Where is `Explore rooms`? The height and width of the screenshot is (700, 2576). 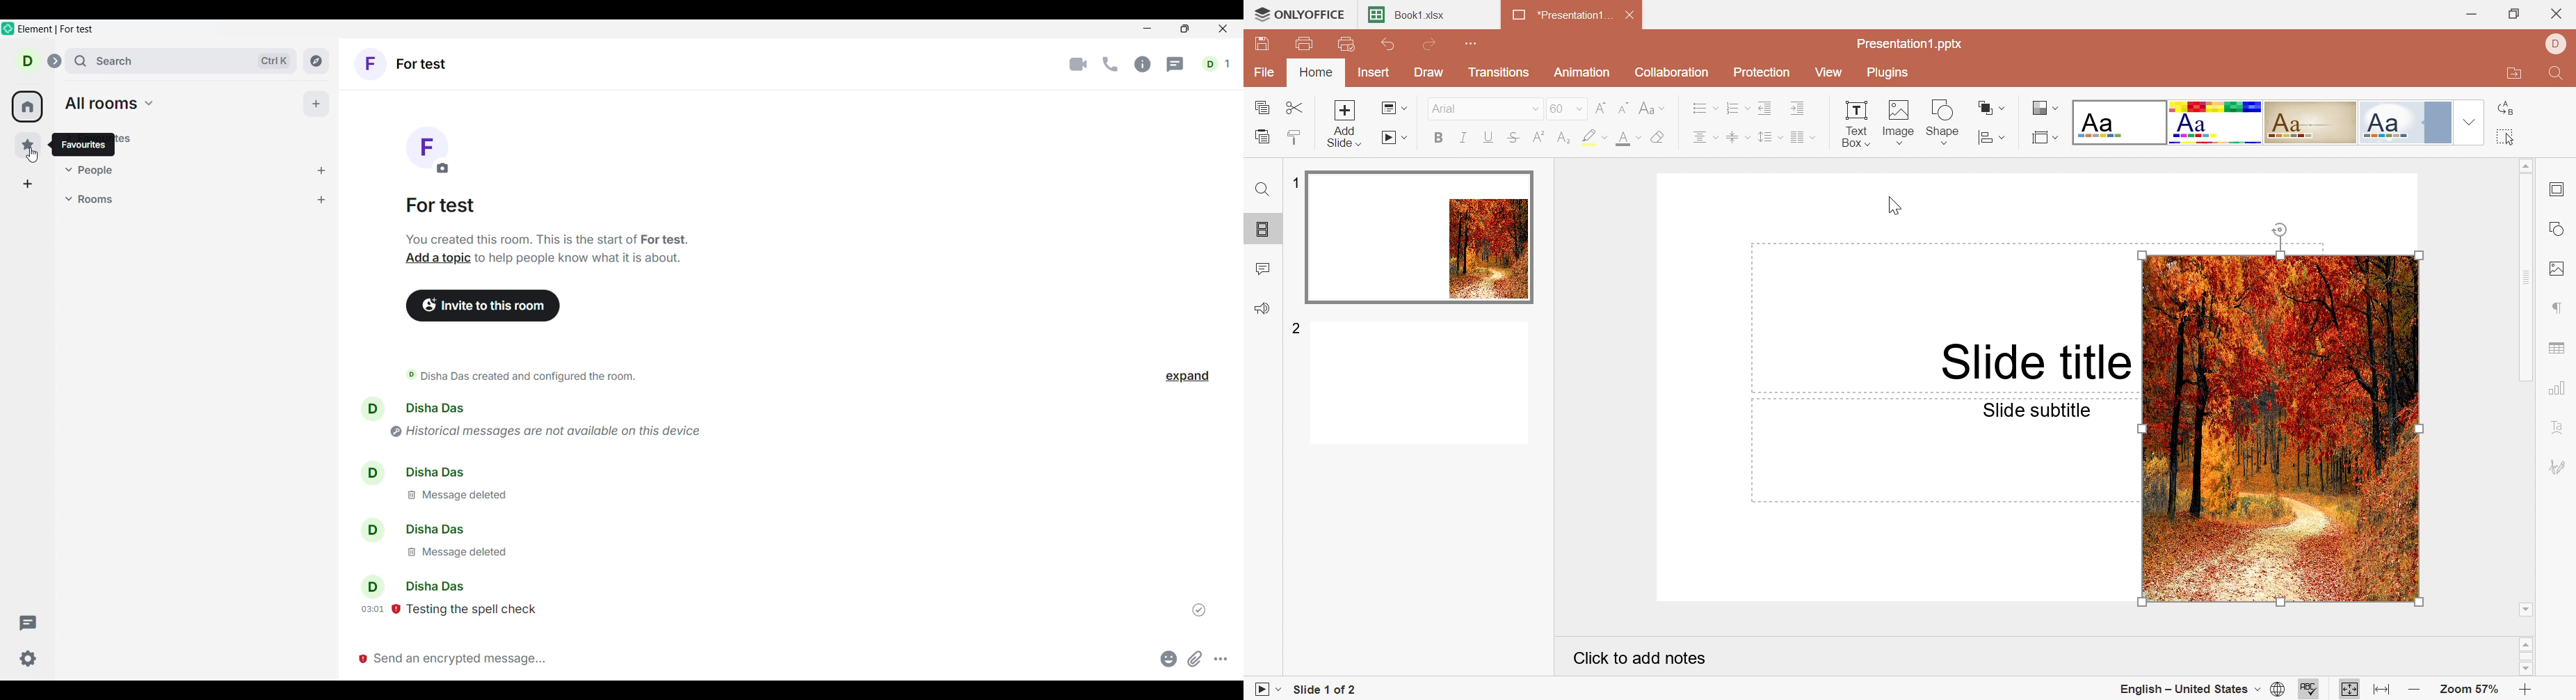
Explore rooms is located at coordinates (317, 60).